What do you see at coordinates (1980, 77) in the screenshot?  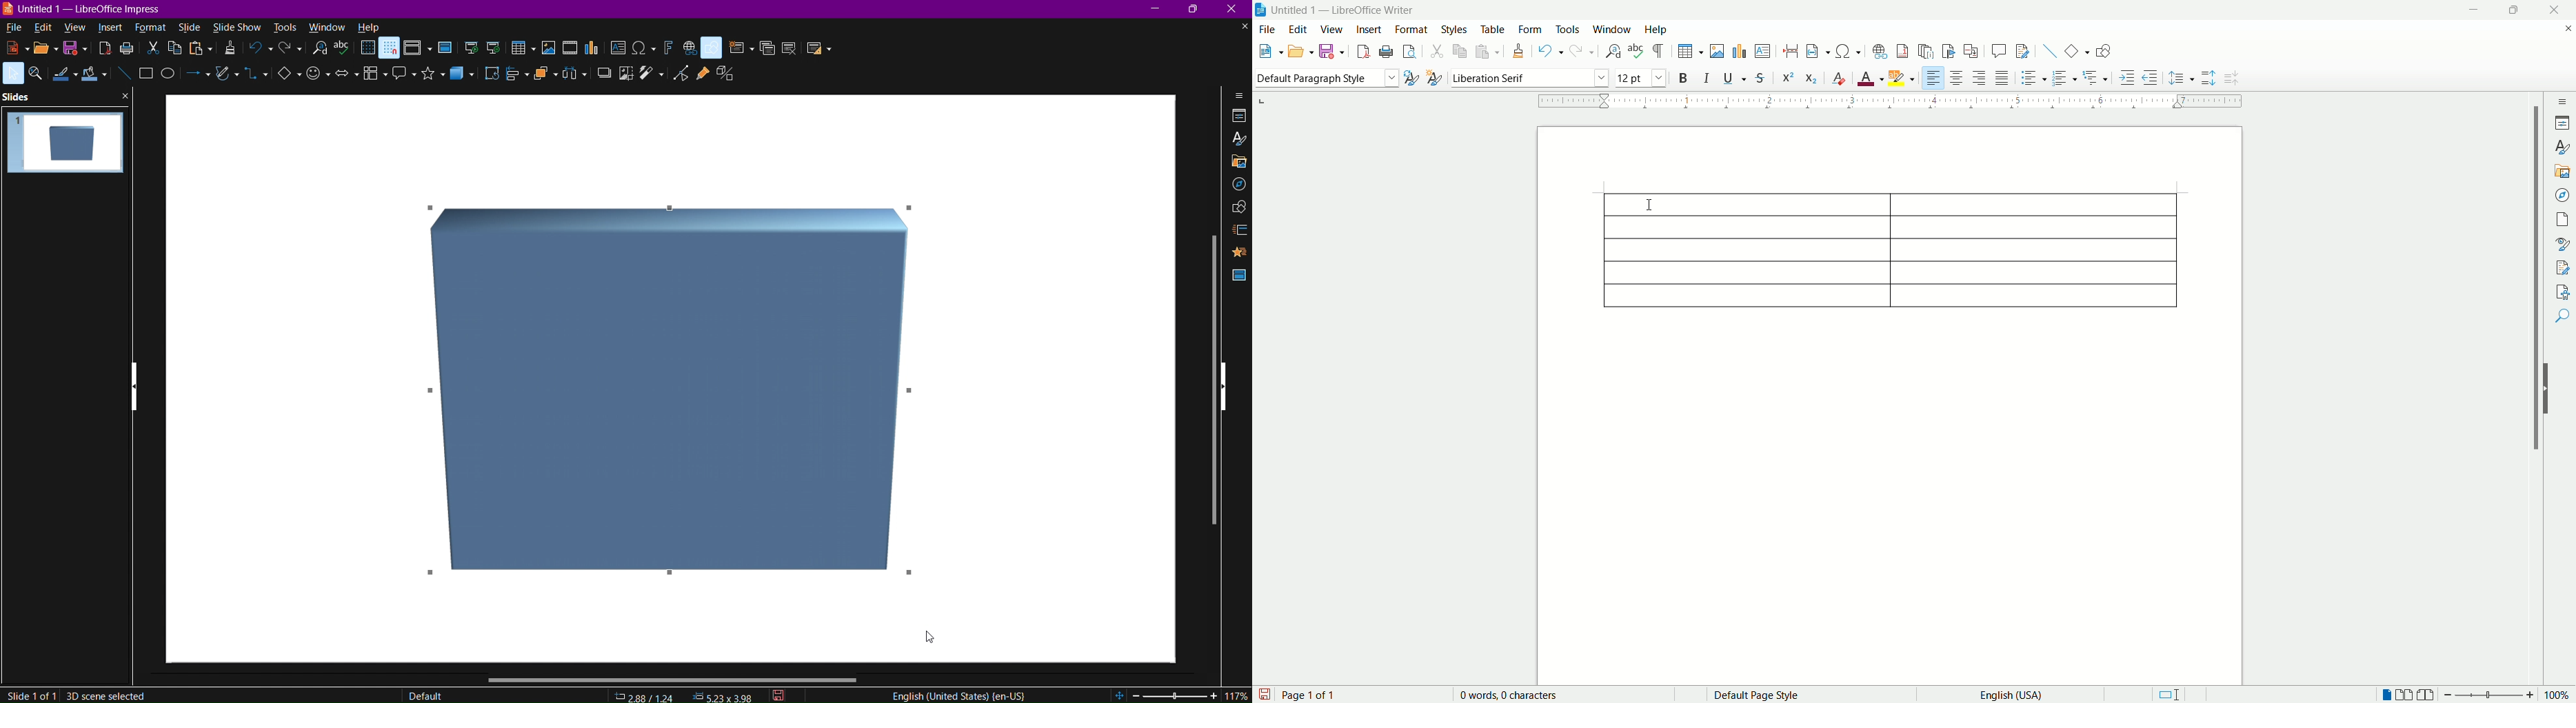 I see `left align` at bounding box center [1980, 77].